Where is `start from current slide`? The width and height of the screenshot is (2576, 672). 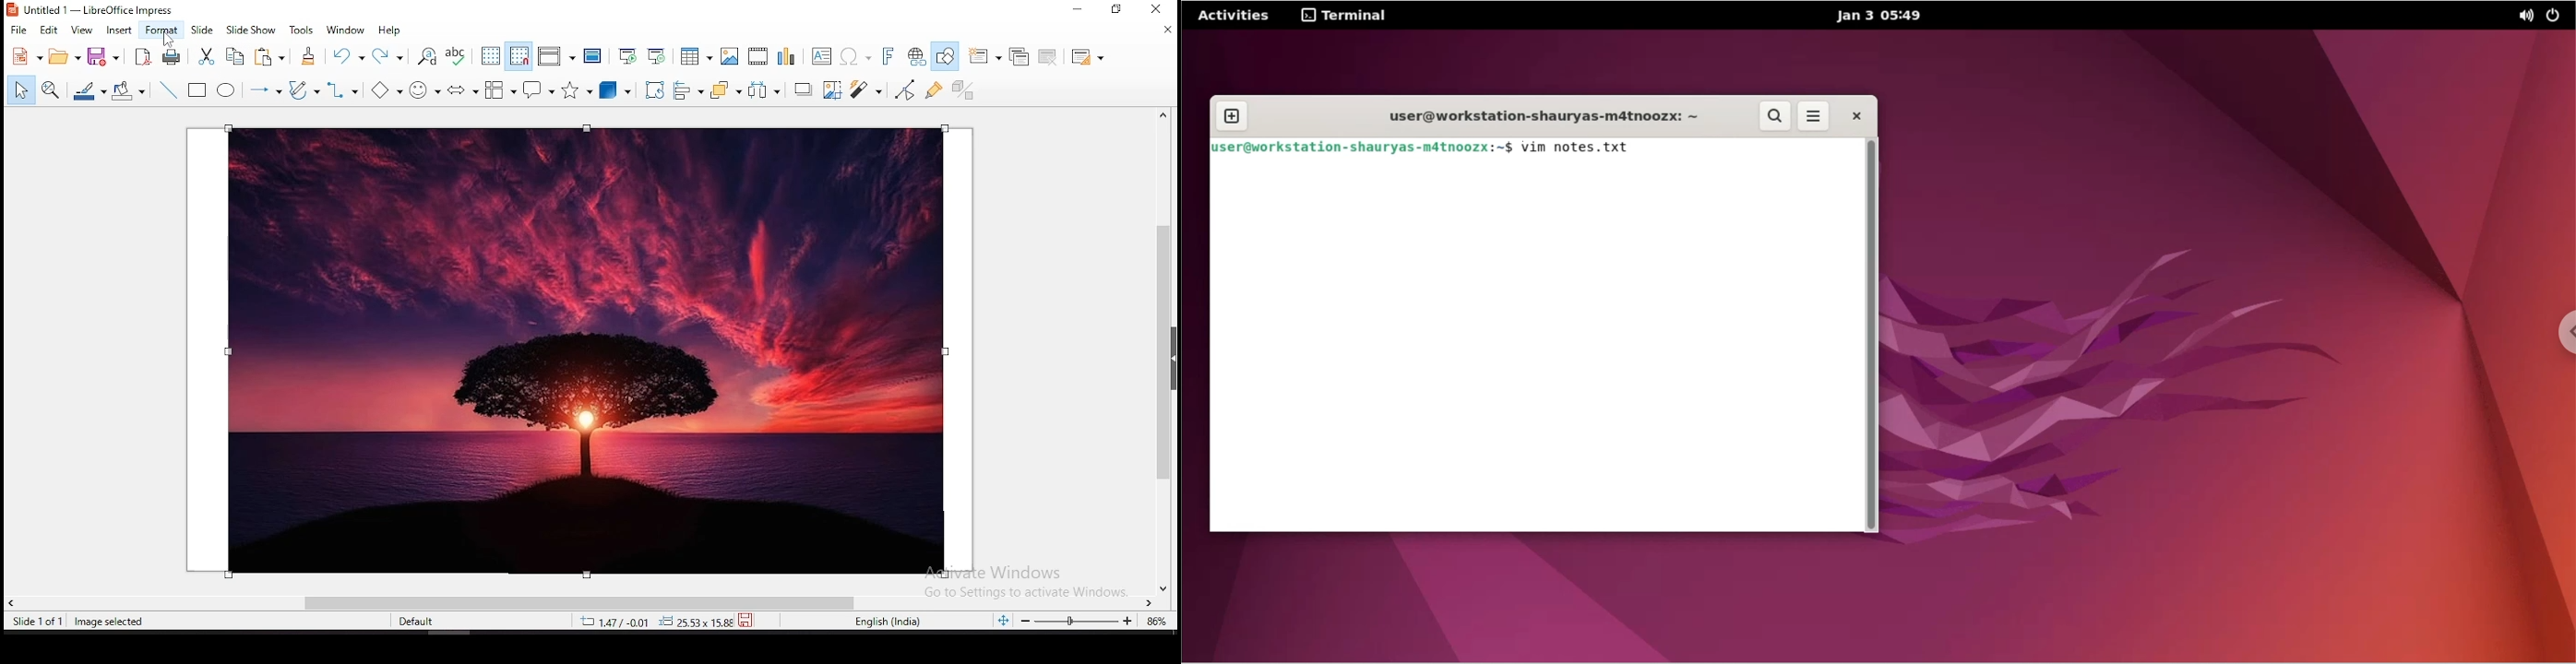 start from current slide is located at coordinates (657, 54).